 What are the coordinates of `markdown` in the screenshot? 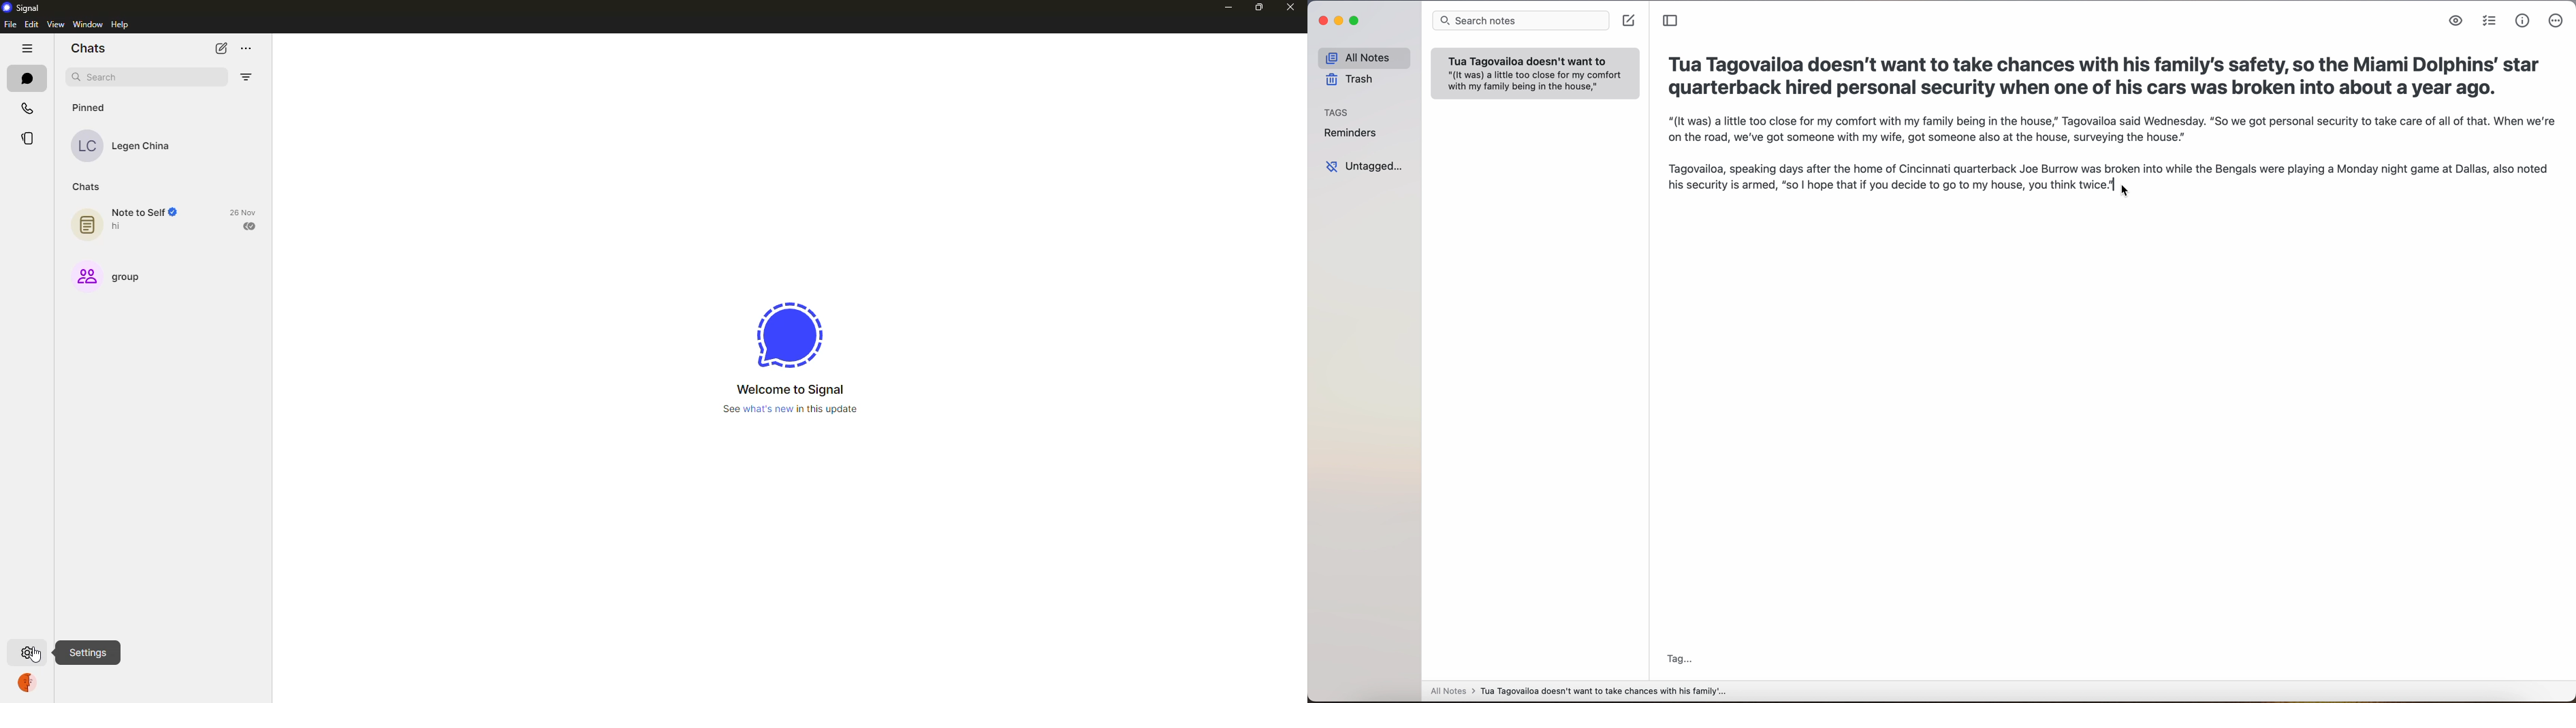 It's located at (2457, 22).